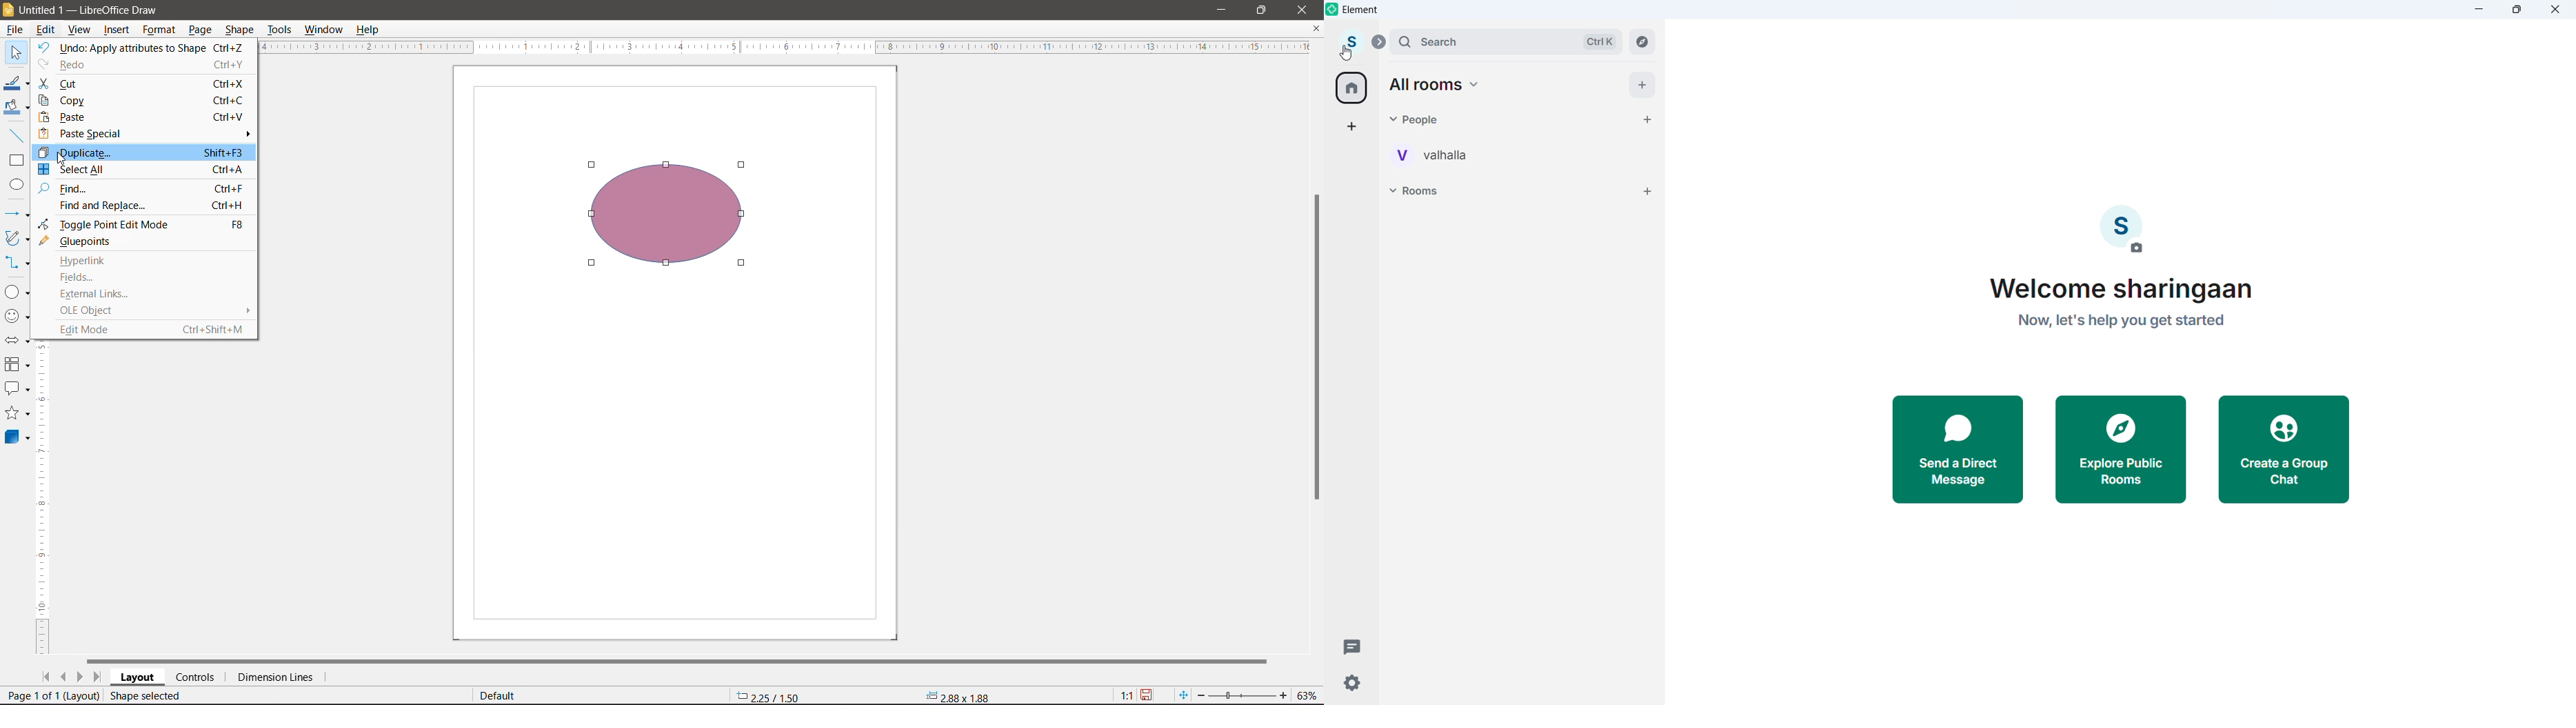 This screenshot has width=2576, height=728. Describe the element at coordinates (17, 388) in the screenshot. I see `Callout Shapes` at that location.